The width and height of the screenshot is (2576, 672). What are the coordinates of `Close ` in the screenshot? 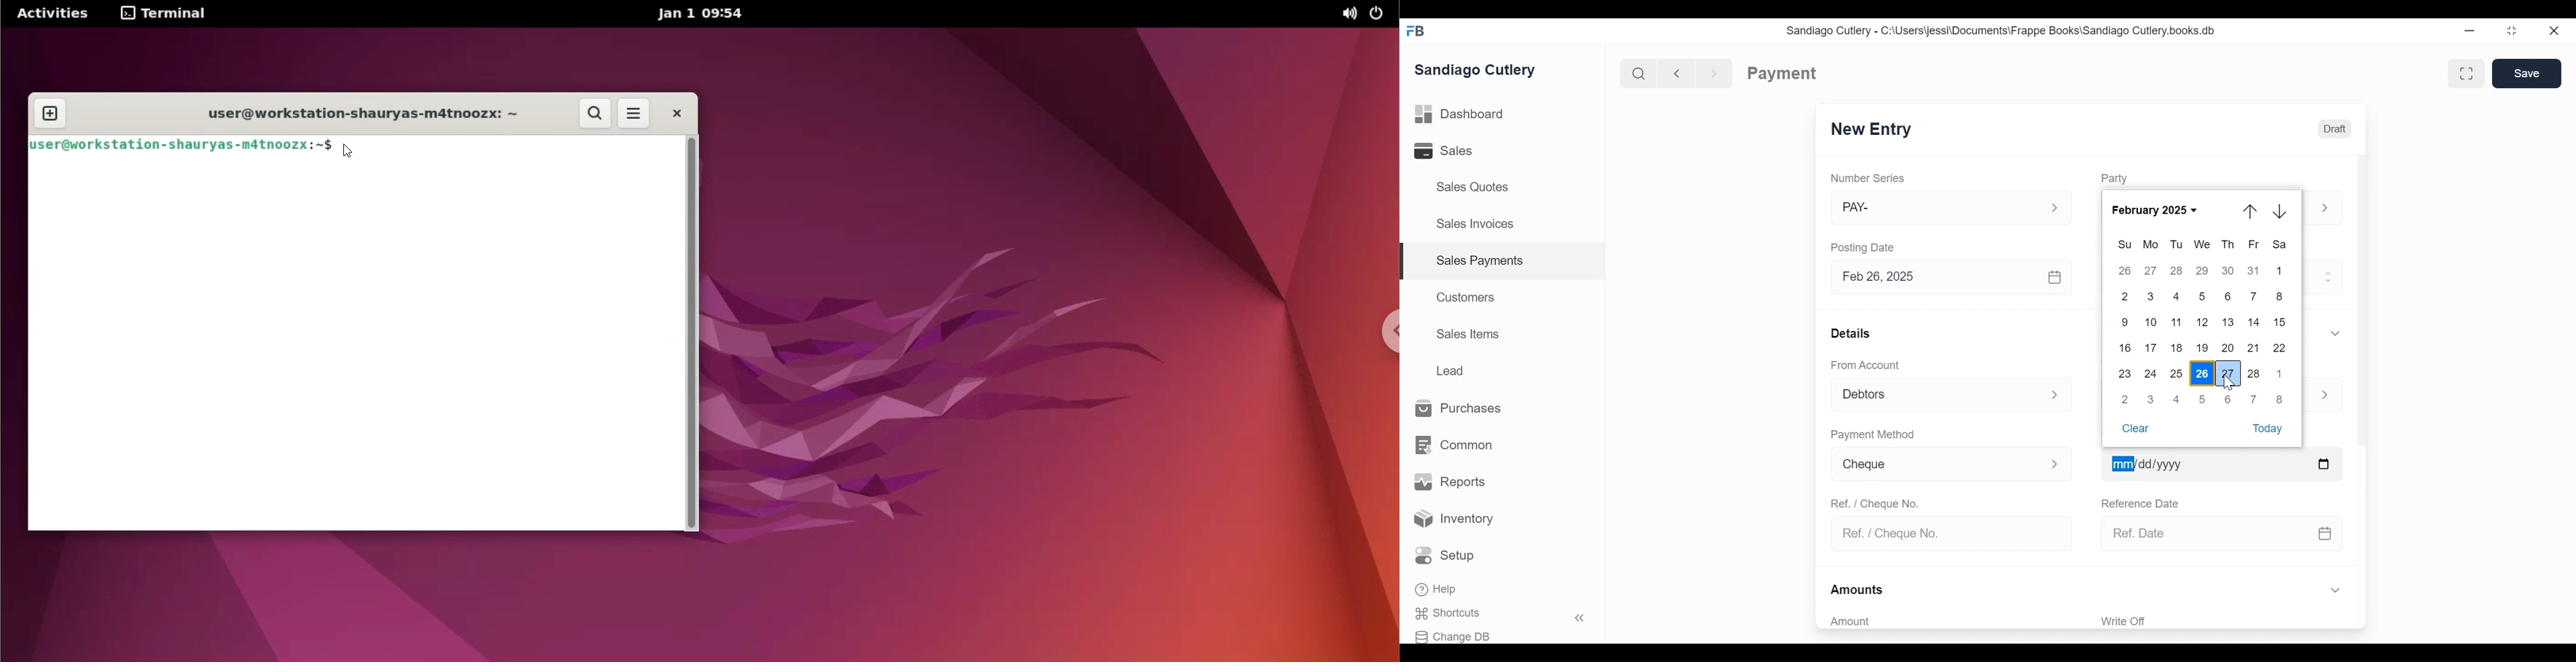 It's located at (2555, 31).